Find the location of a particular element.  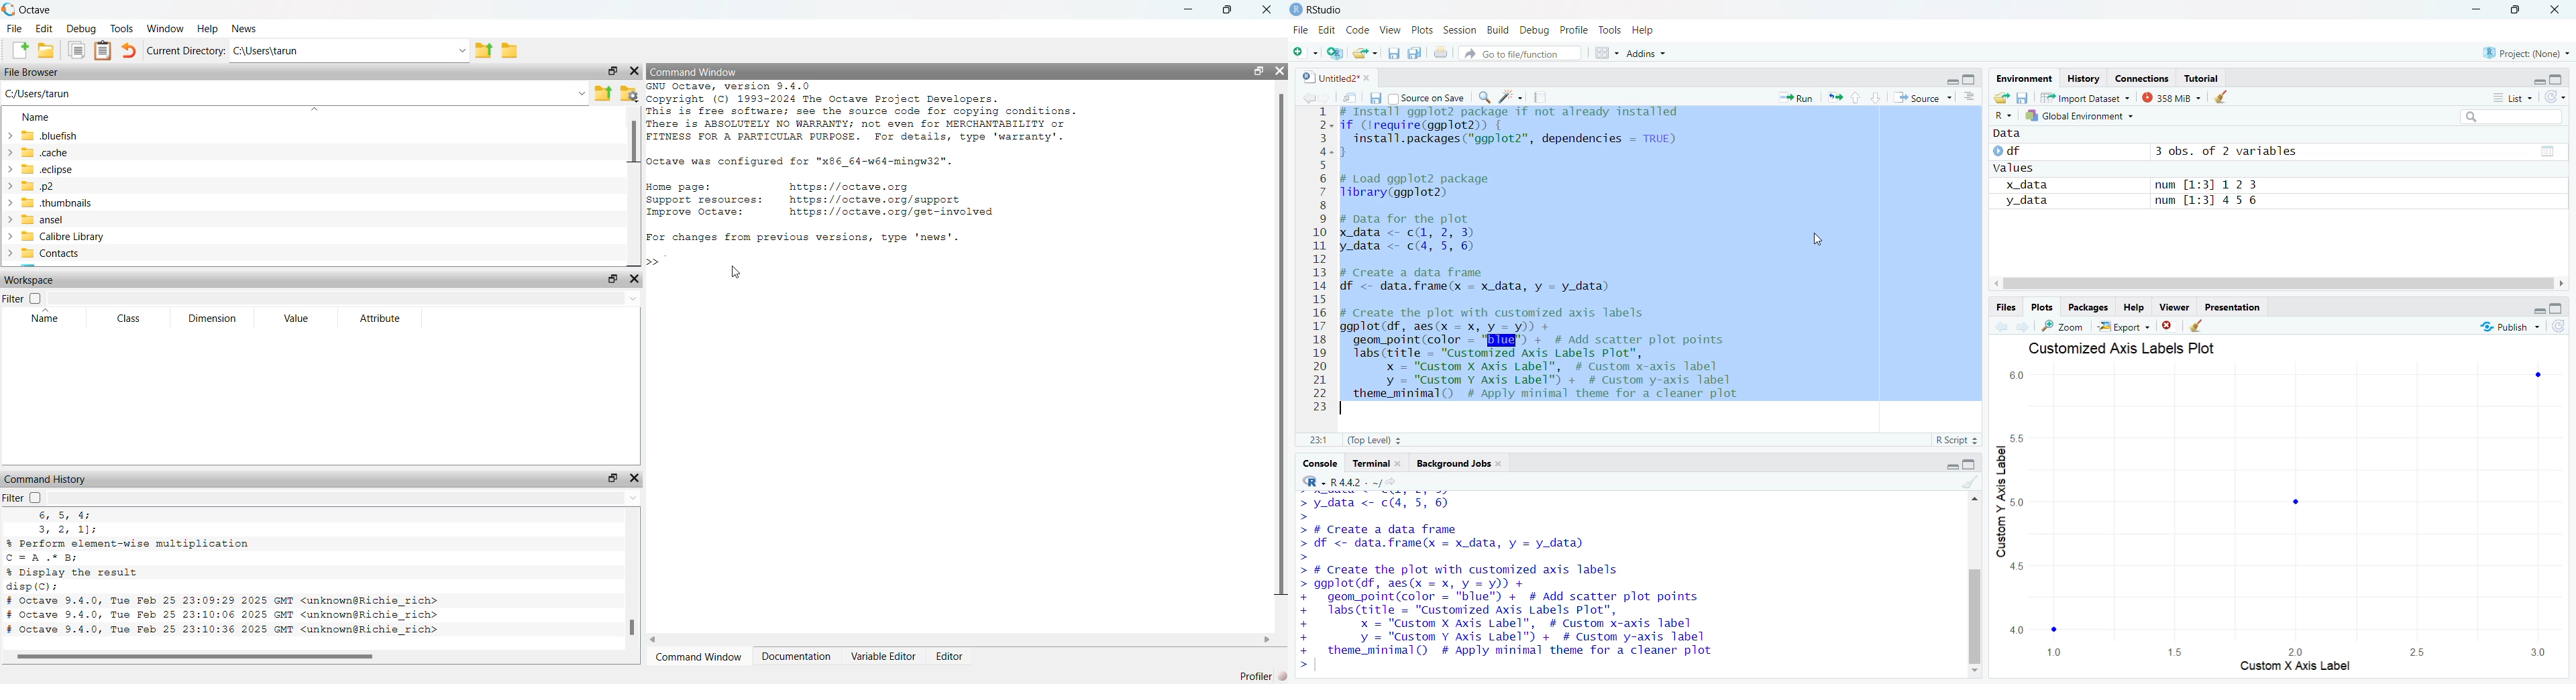

Background Jobs is located at coordinates (1459, 464).